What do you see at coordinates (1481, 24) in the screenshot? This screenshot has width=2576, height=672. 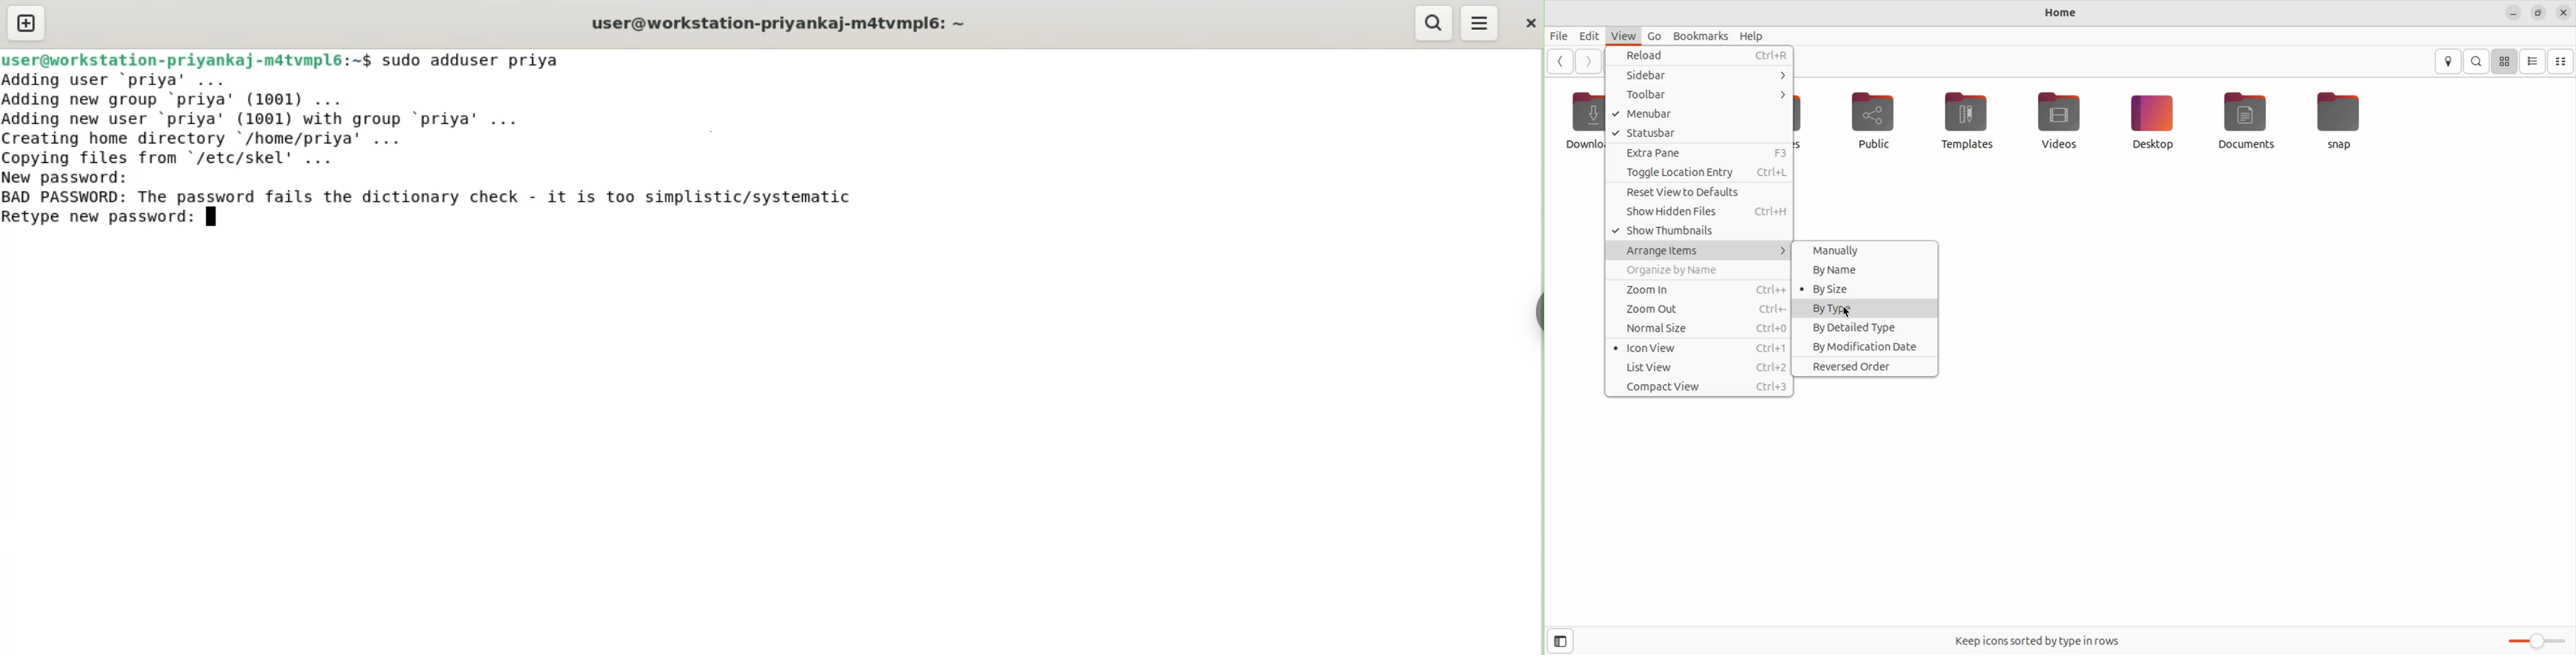 I see `menu` at bounding box center [1481, 24].